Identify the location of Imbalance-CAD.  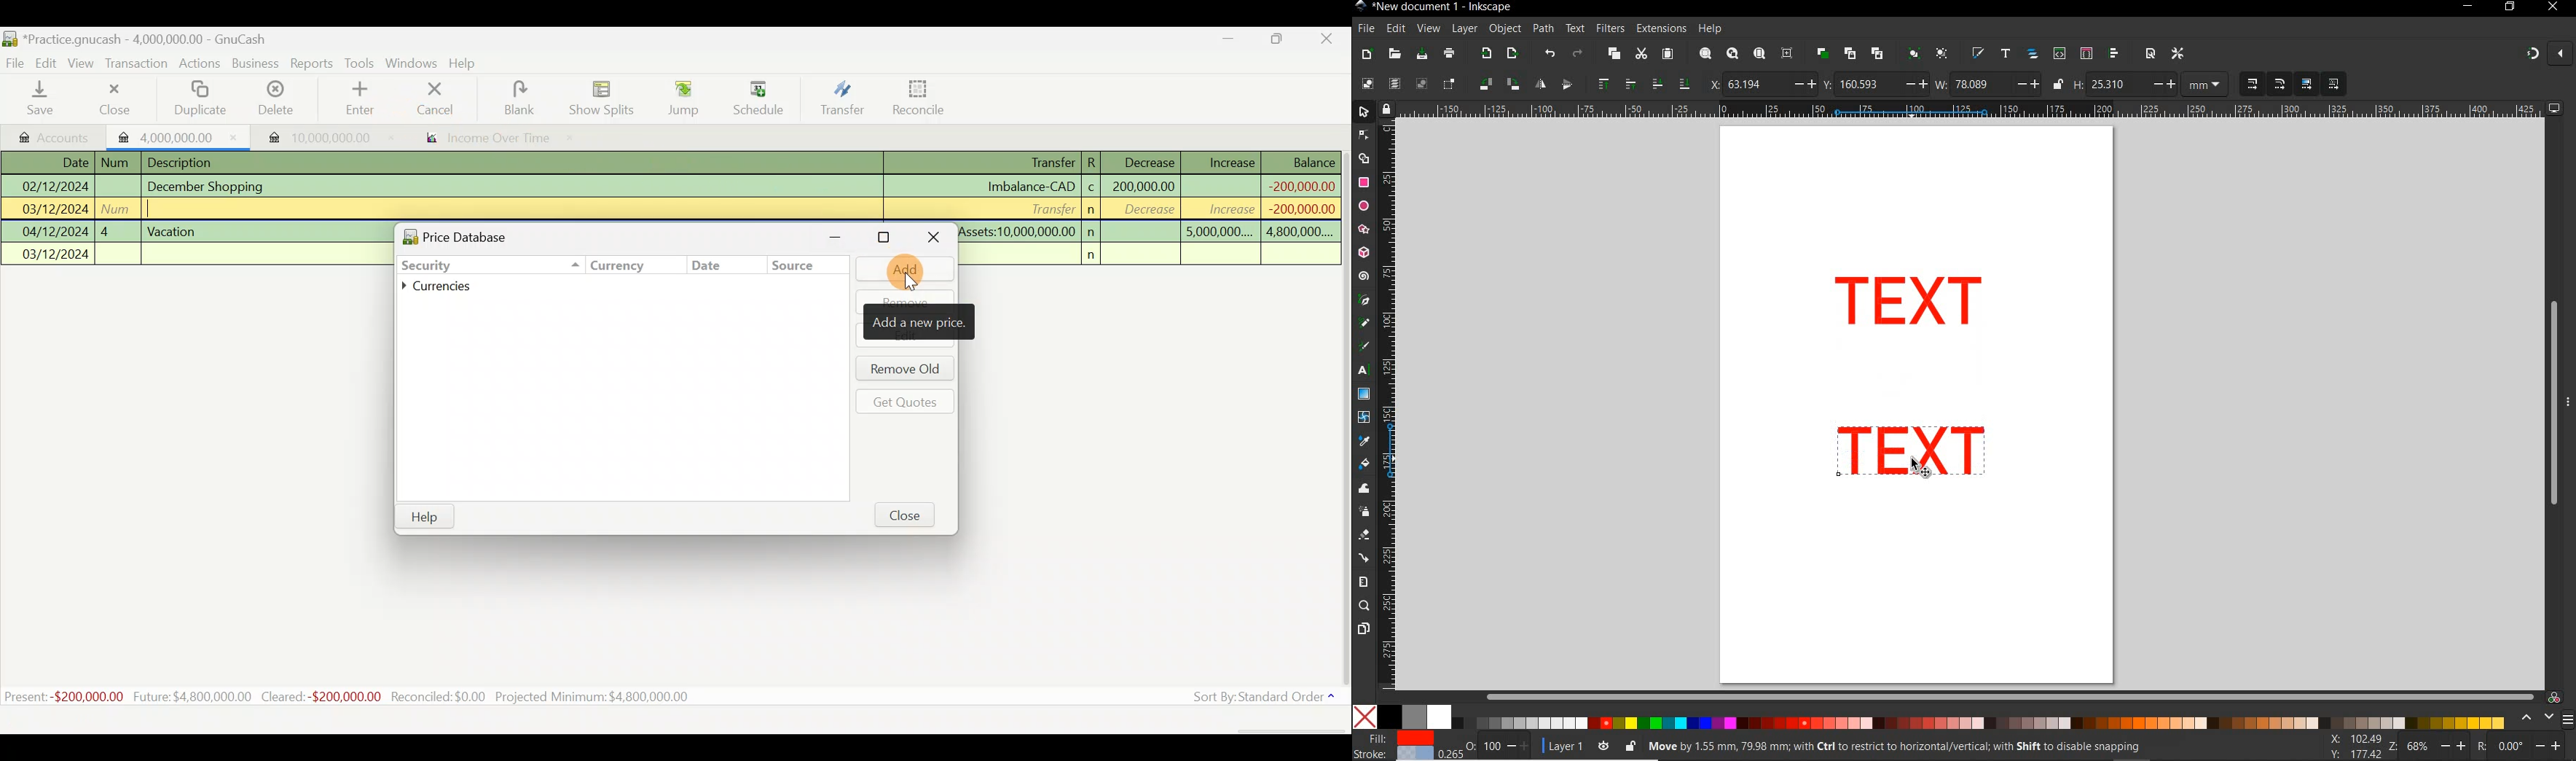
(1030, 186).